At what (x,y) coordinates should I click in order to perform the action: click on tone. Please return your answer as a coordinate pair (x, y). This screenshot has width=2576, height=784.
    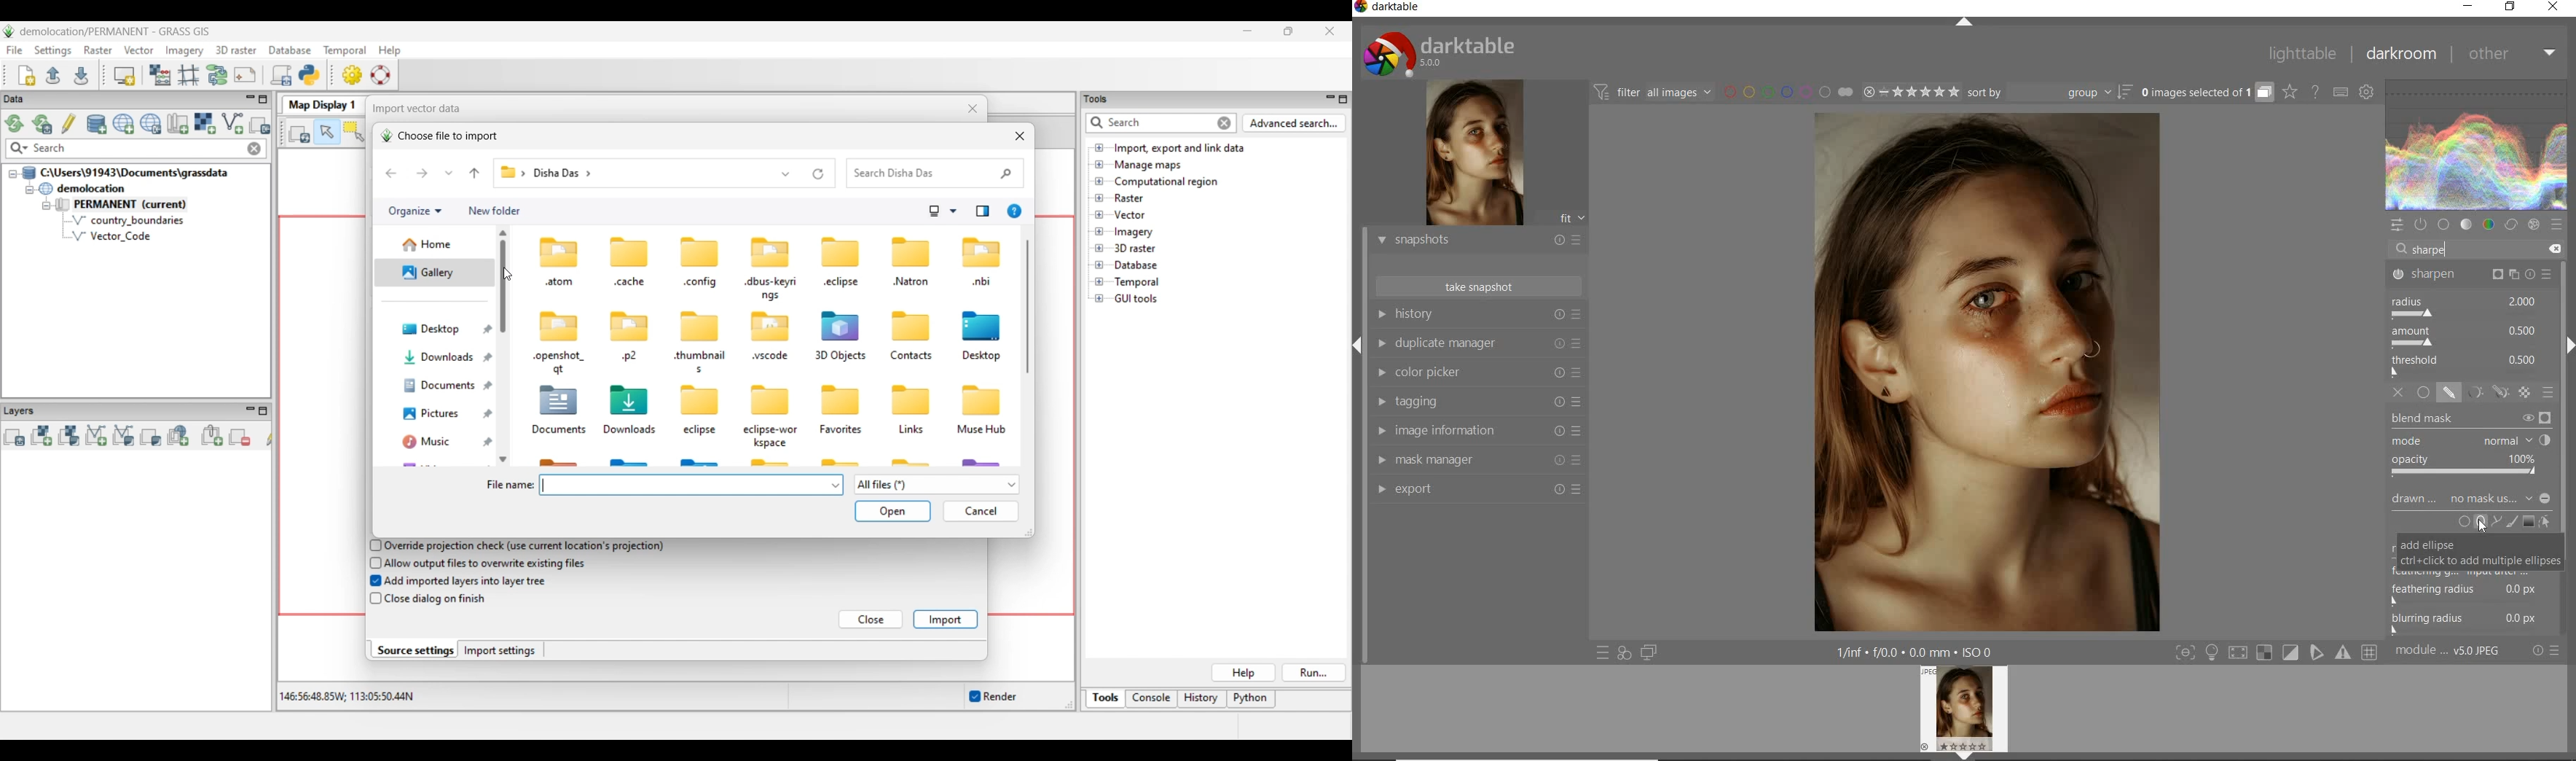
    Looking at the image, I should click on (2467, 225).